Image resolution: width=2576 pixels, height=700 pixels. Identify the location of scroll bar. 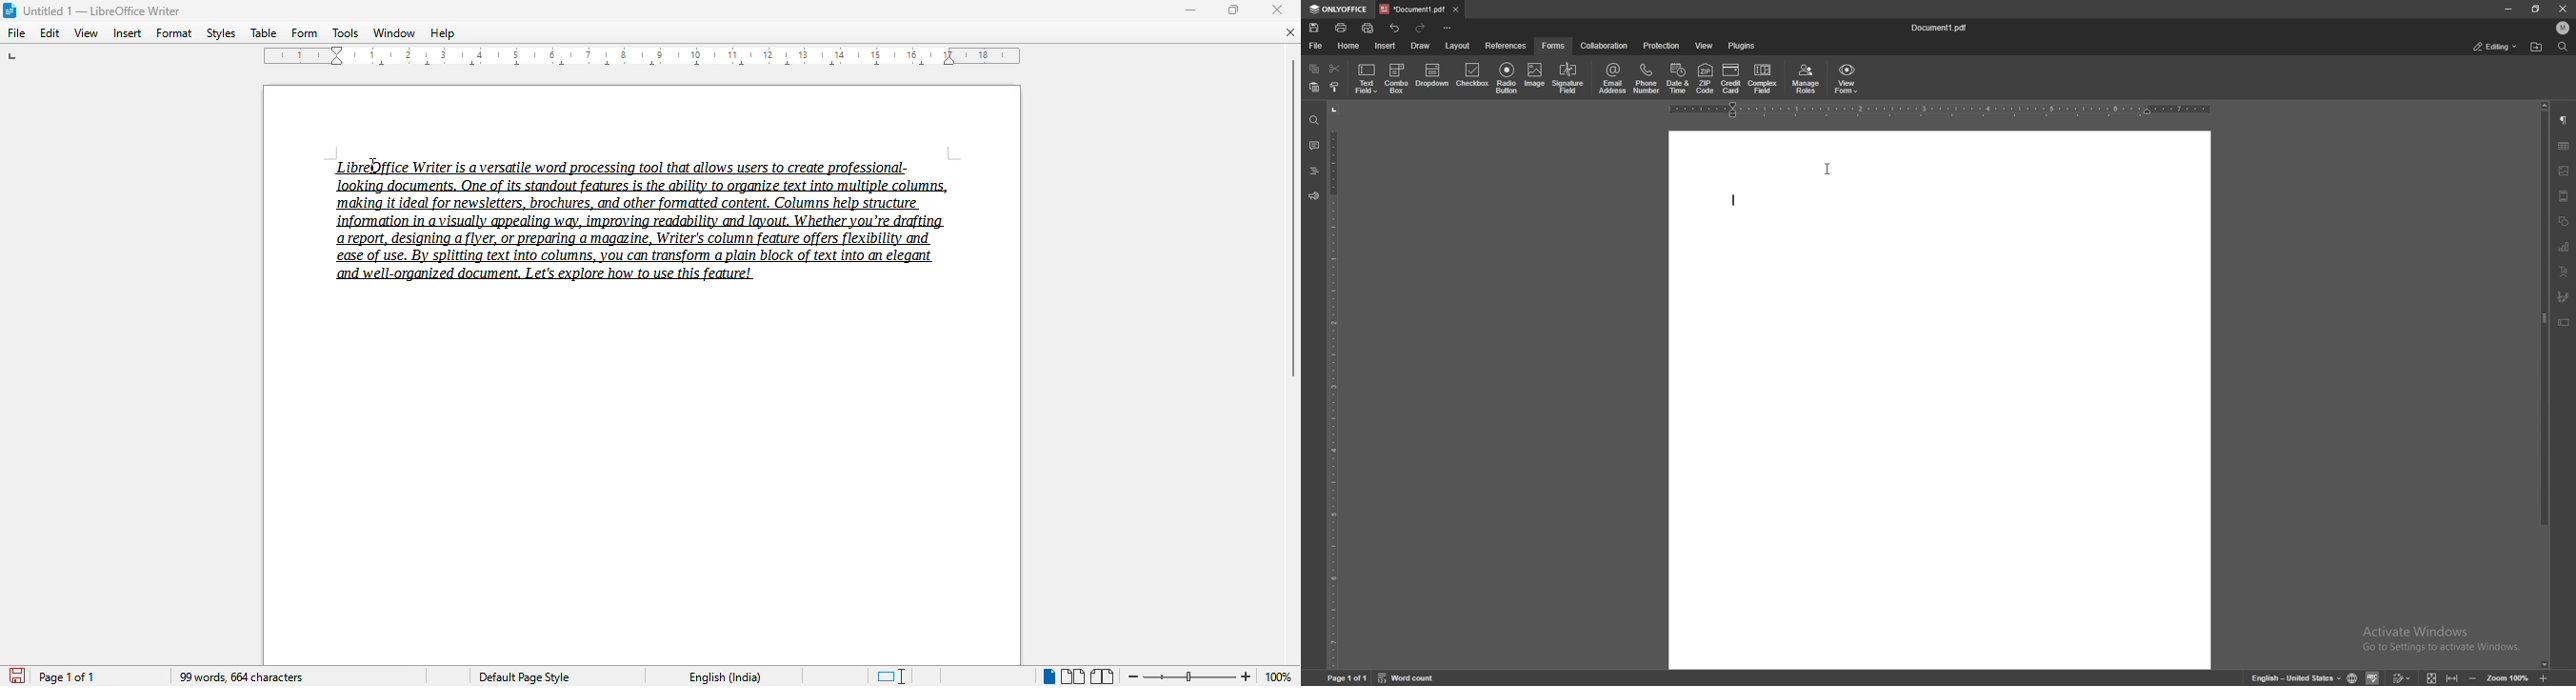
(2545, 385).